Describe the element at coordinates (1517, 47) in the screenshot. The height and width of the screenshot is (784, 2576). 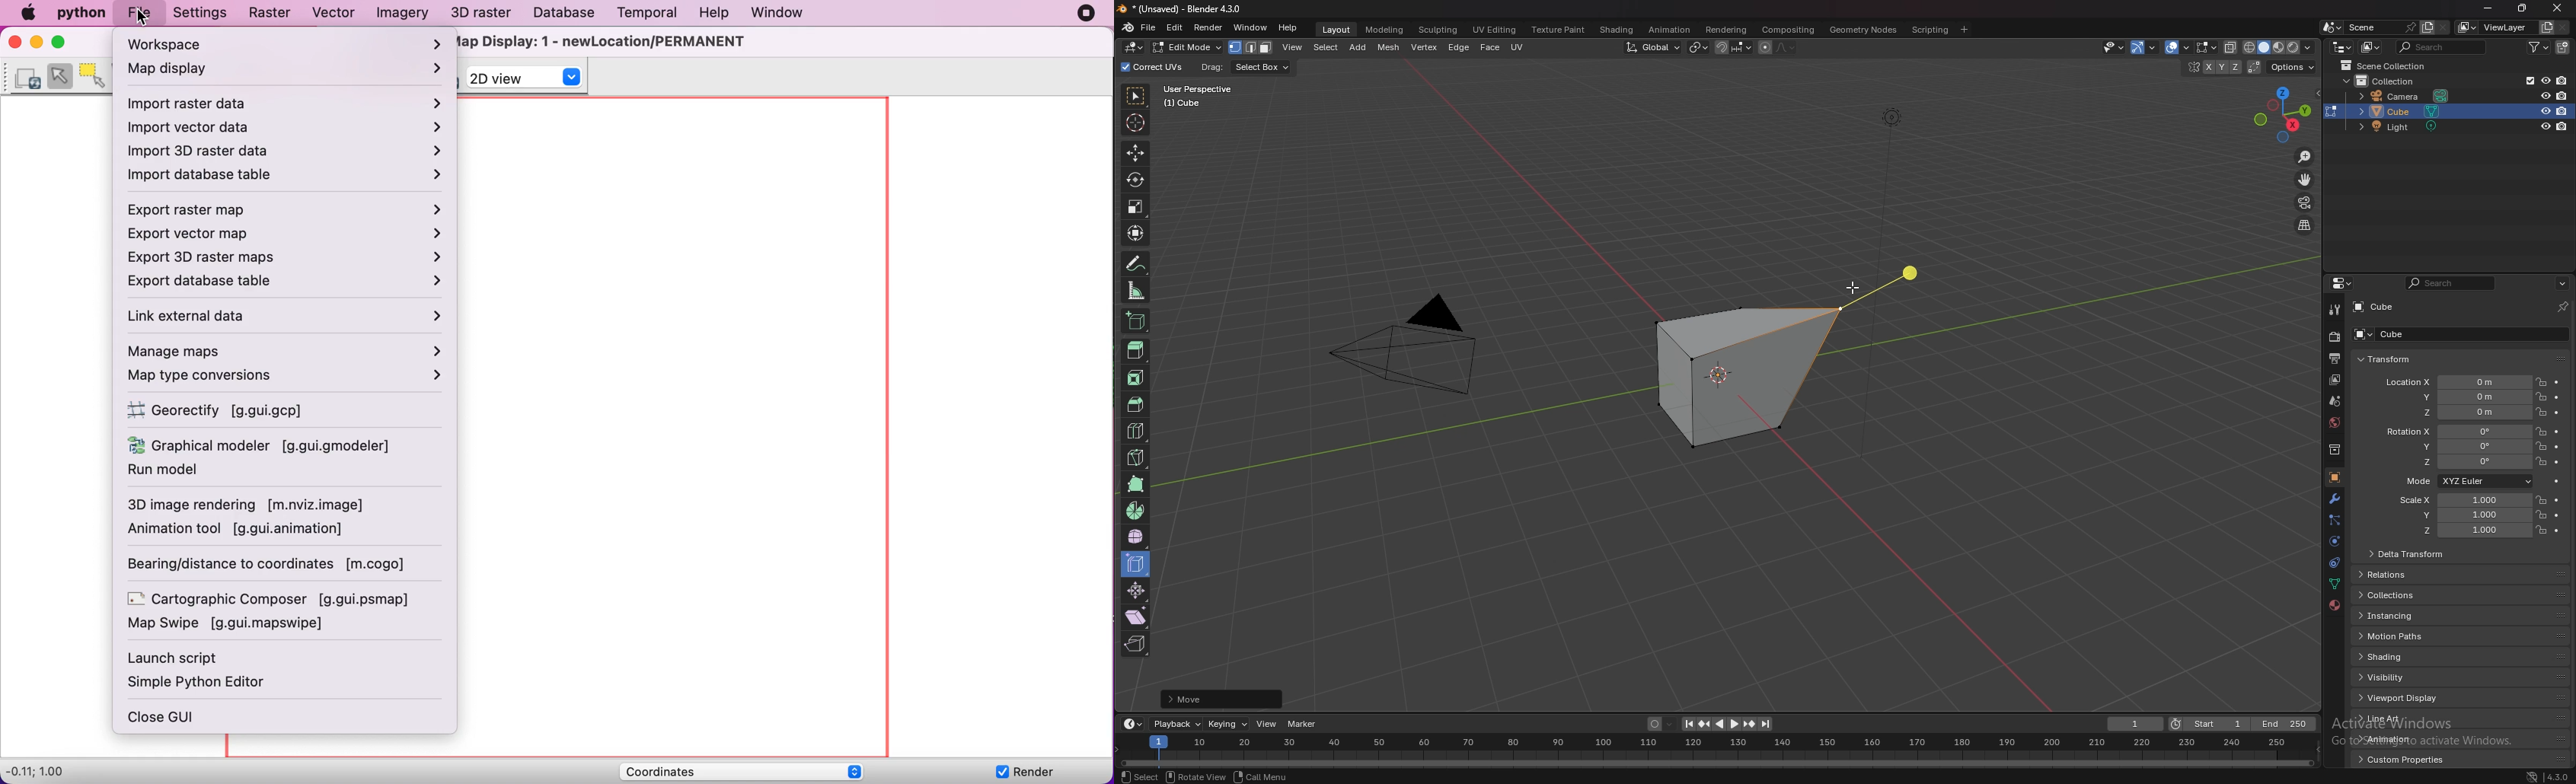
I see `uv` at that location.